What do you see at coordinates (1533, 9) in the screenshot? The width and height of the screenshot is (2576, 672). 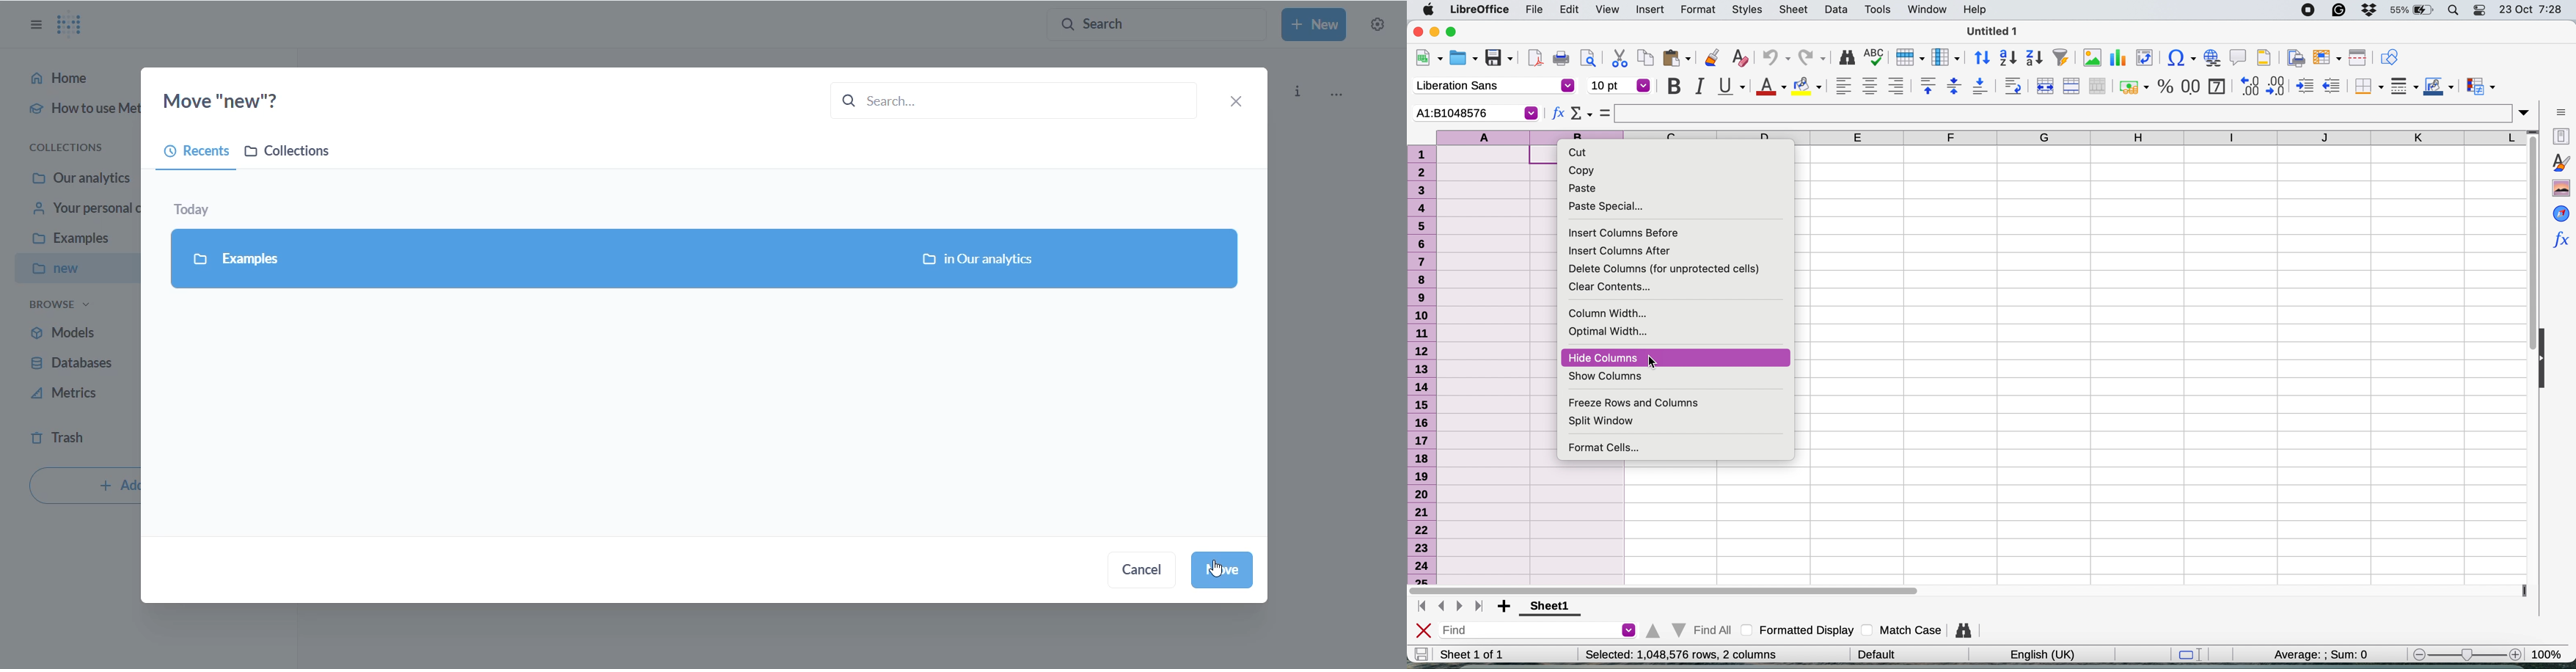 I see `file` at bounding box center [1533, 9].